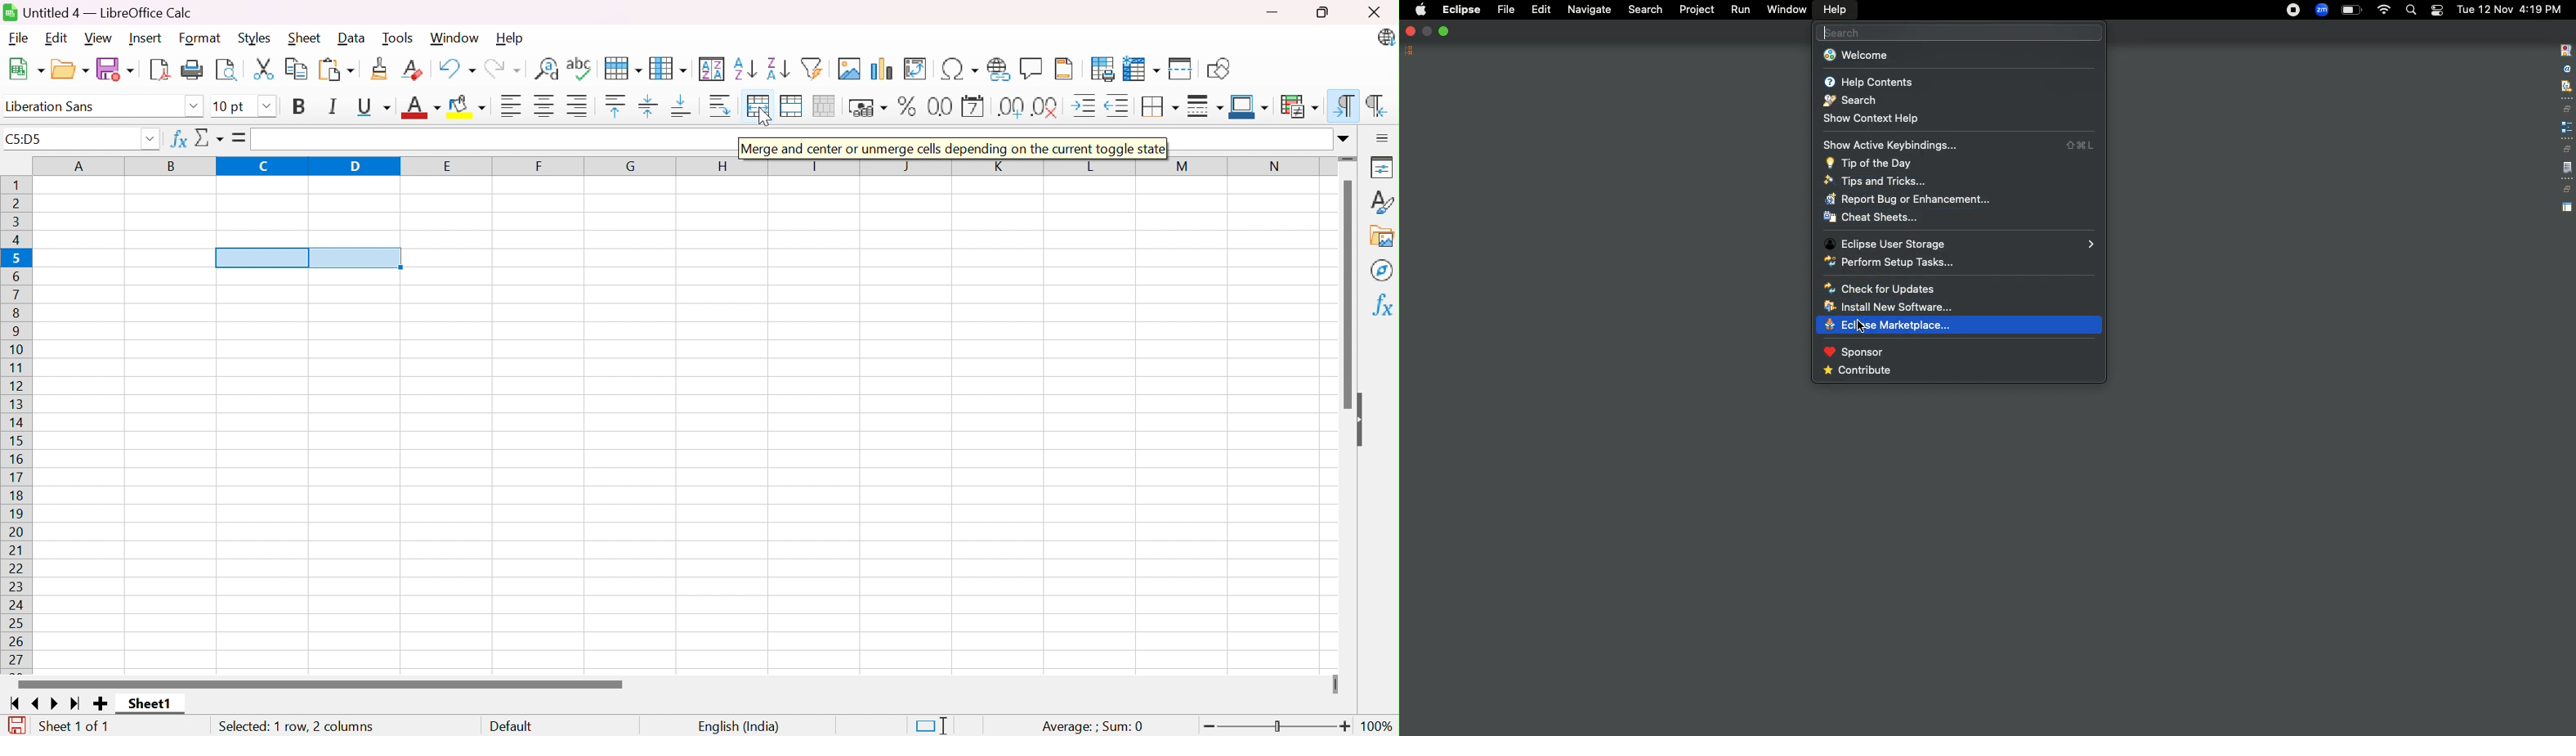  What do you see at coordinates (381, 69) in the screenshot?
I see `Clone Formatting` at bounding box center [381, 69].